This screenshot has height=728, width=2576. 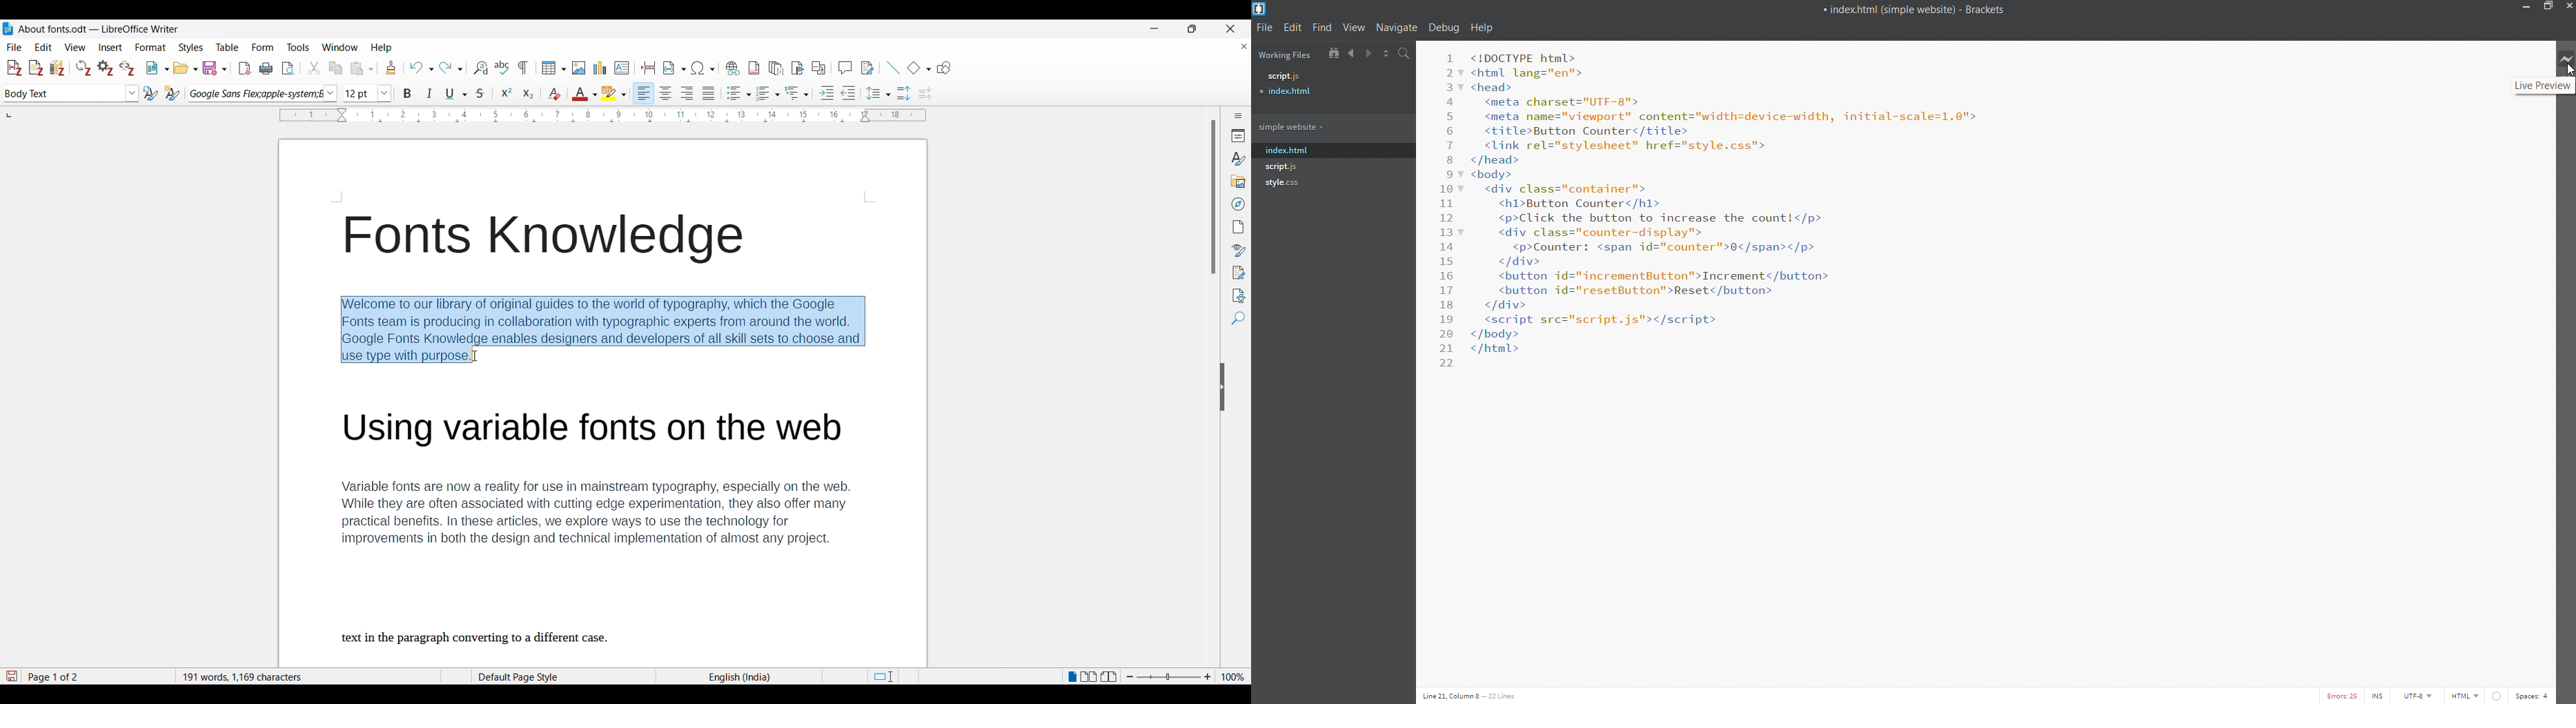 I want to click on Insert page break, so click(x=648, y=68).